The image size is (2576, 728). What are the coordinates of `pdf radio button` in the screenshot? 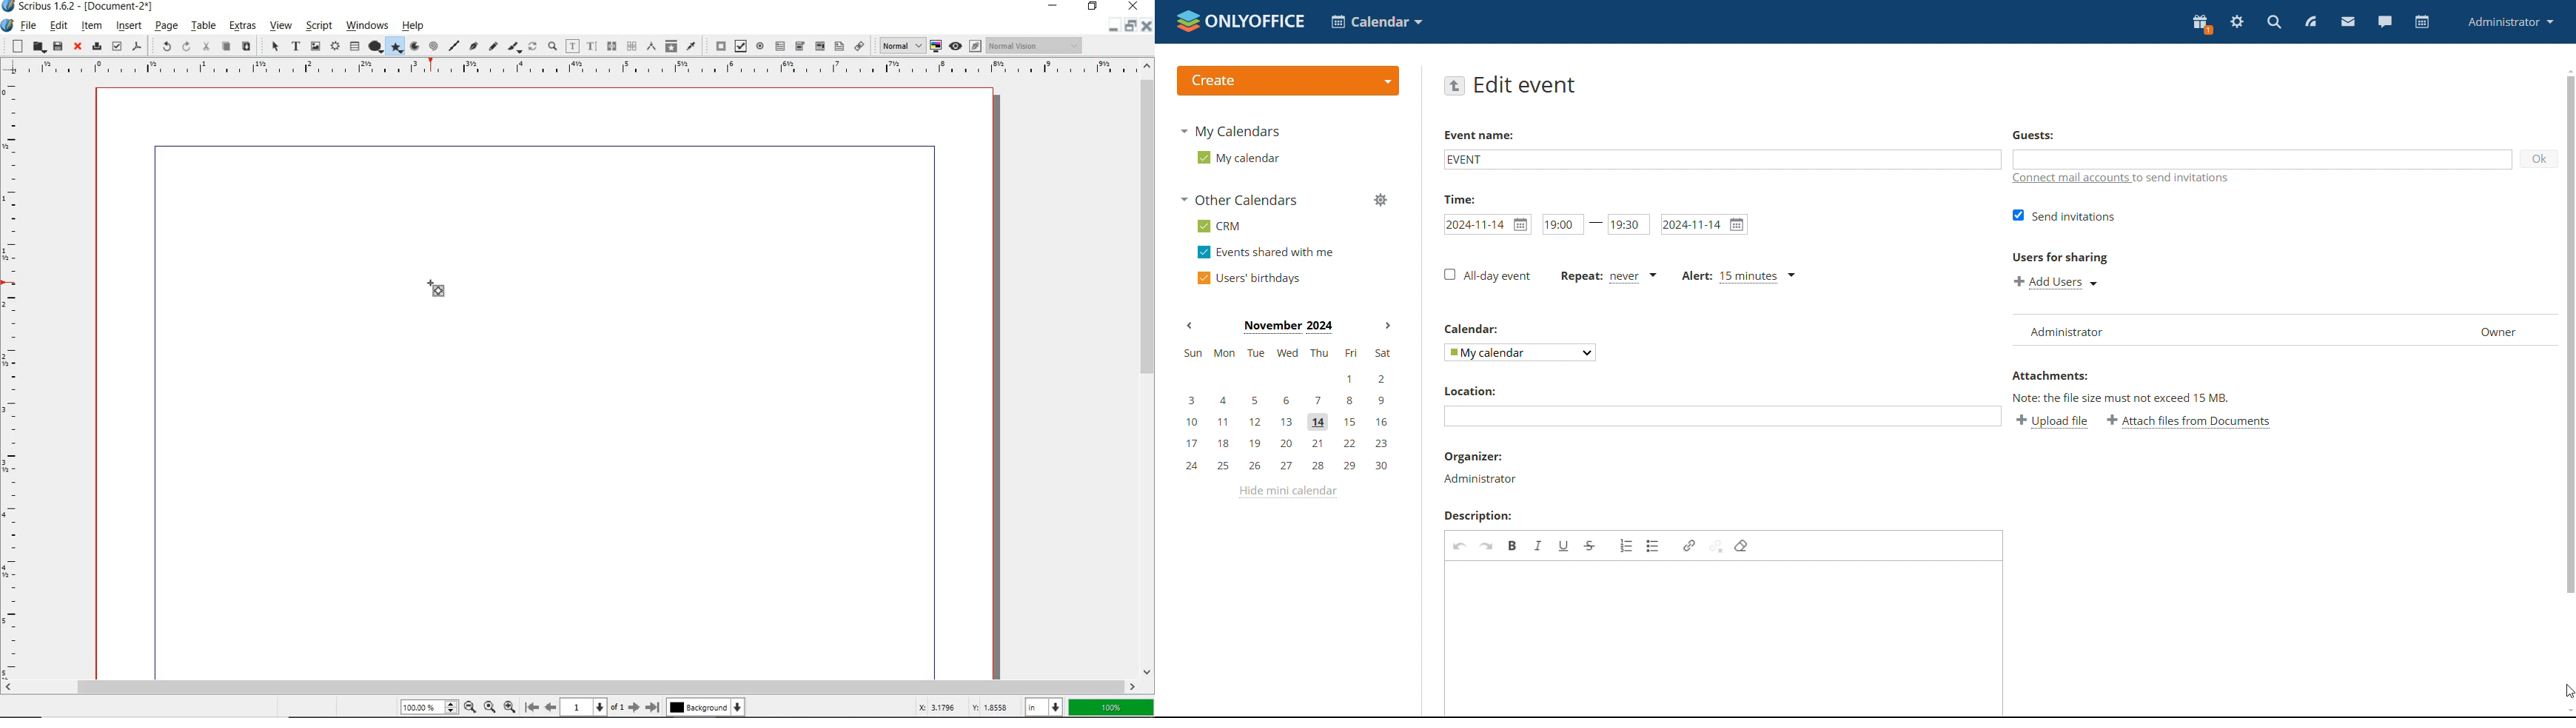 It's located at (761, 46).